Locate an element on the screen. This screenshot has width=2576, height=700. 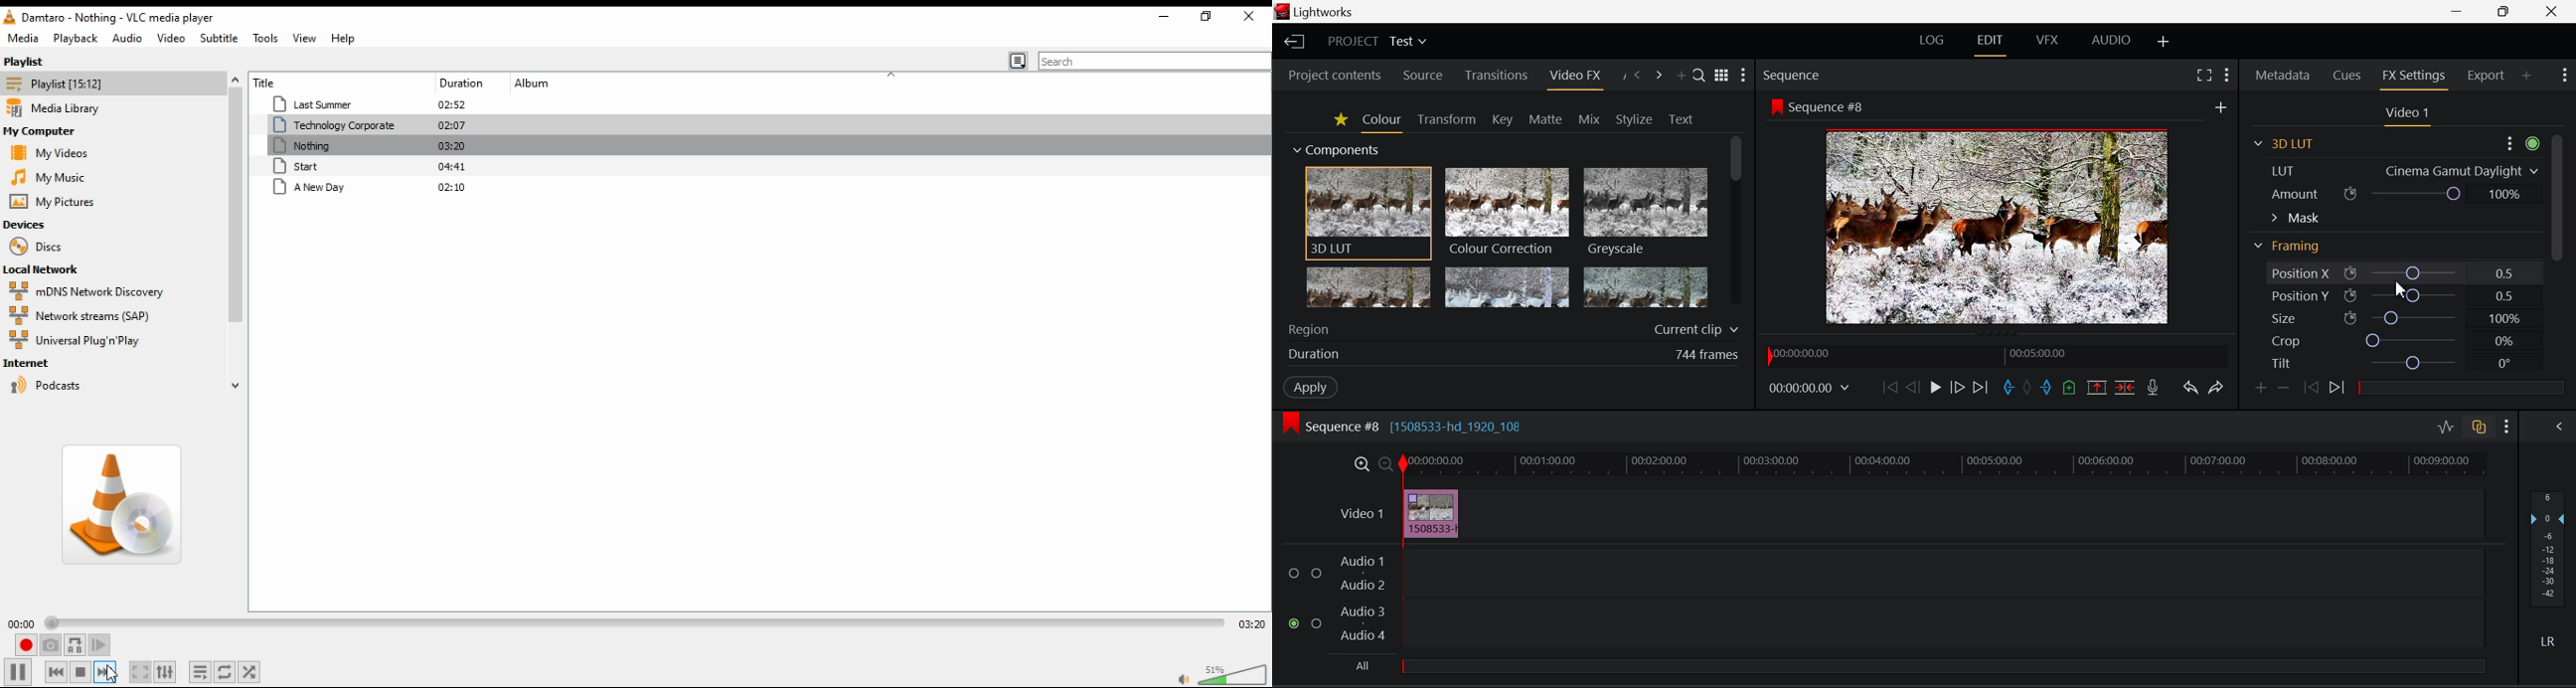
Audio 3 is located at coordinates (1365, 611).